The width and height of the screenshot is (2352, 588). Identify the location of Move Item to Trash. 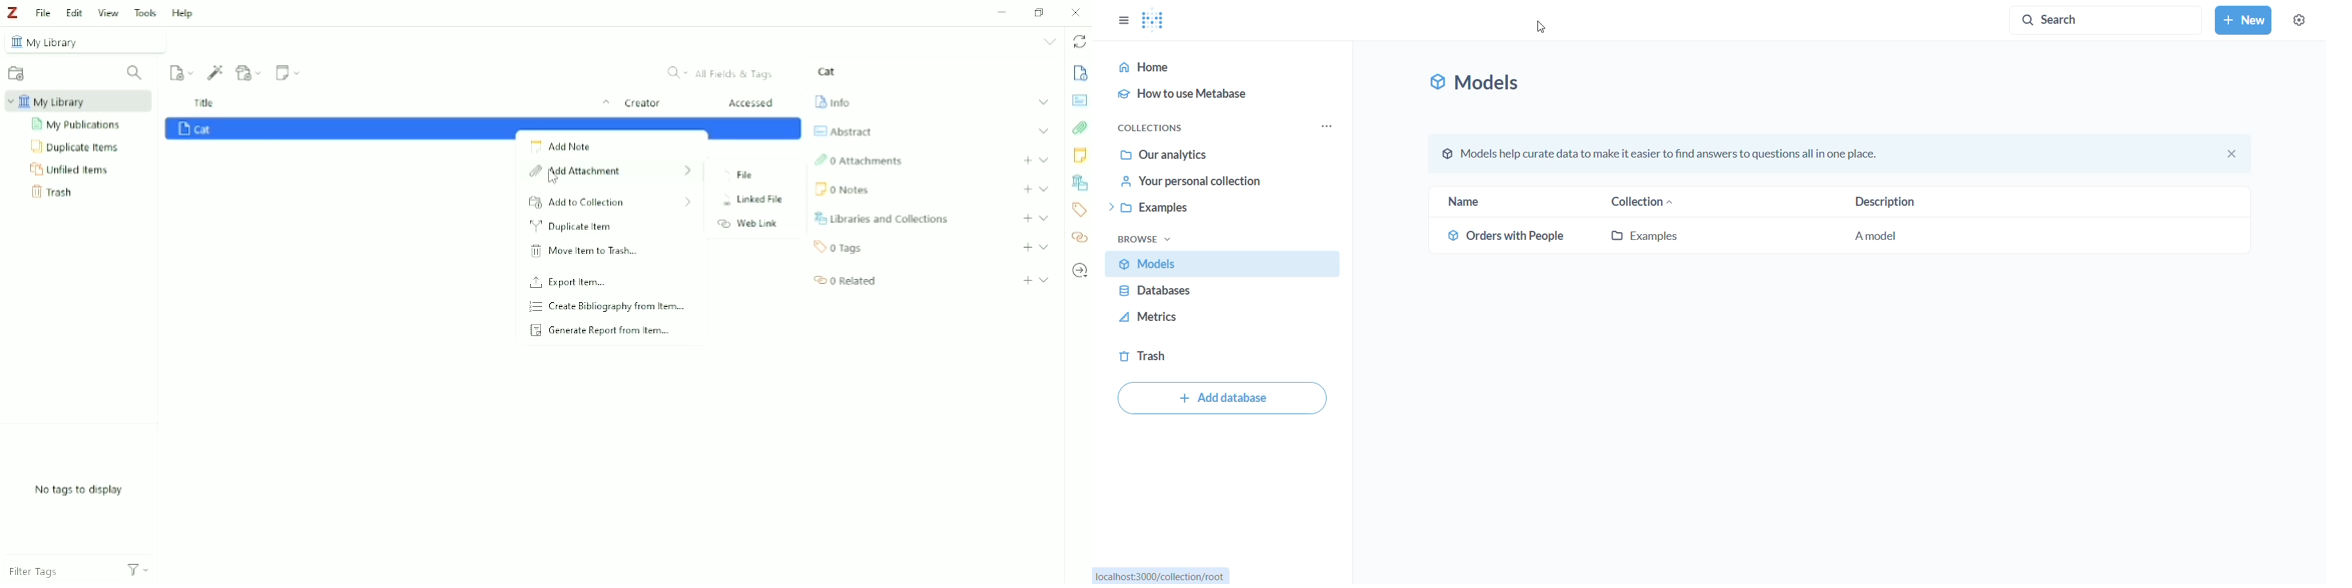
(583, 251).